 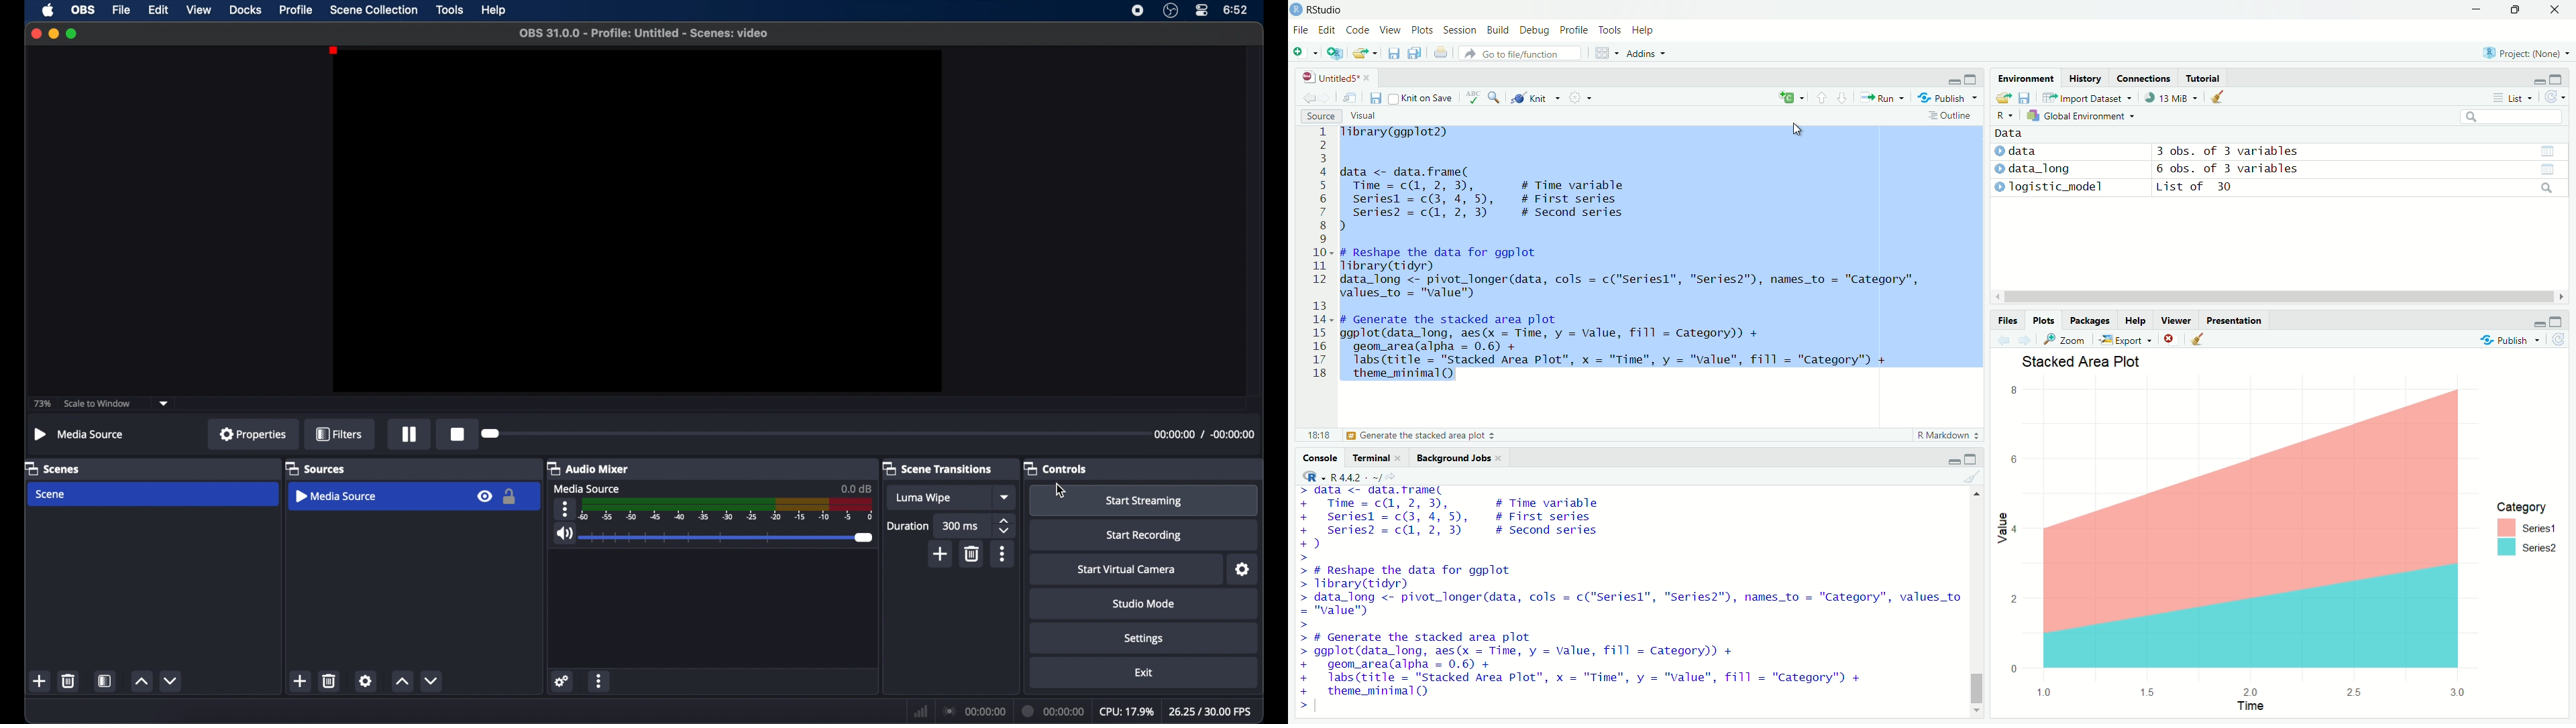 I want to click on more options, so click(x=565, y=509).